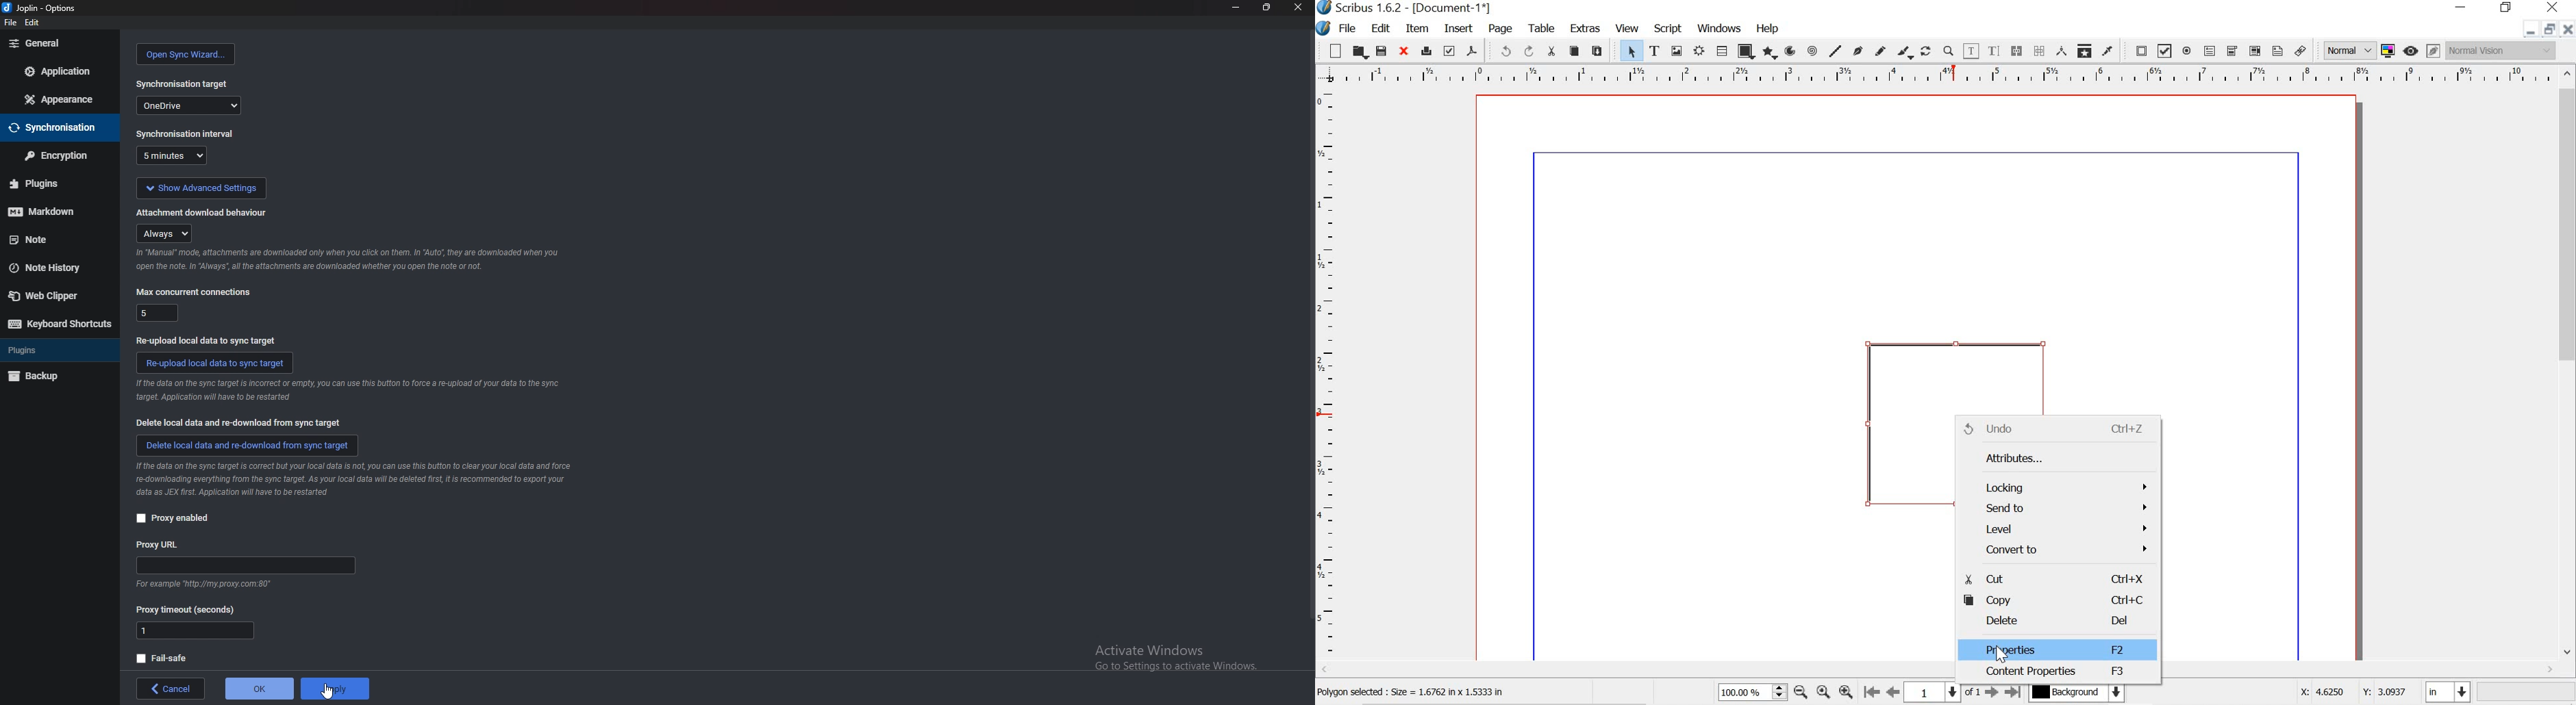  Describe the element at coordinates (55, 375) in the screenshot. I see `backup` at that location.